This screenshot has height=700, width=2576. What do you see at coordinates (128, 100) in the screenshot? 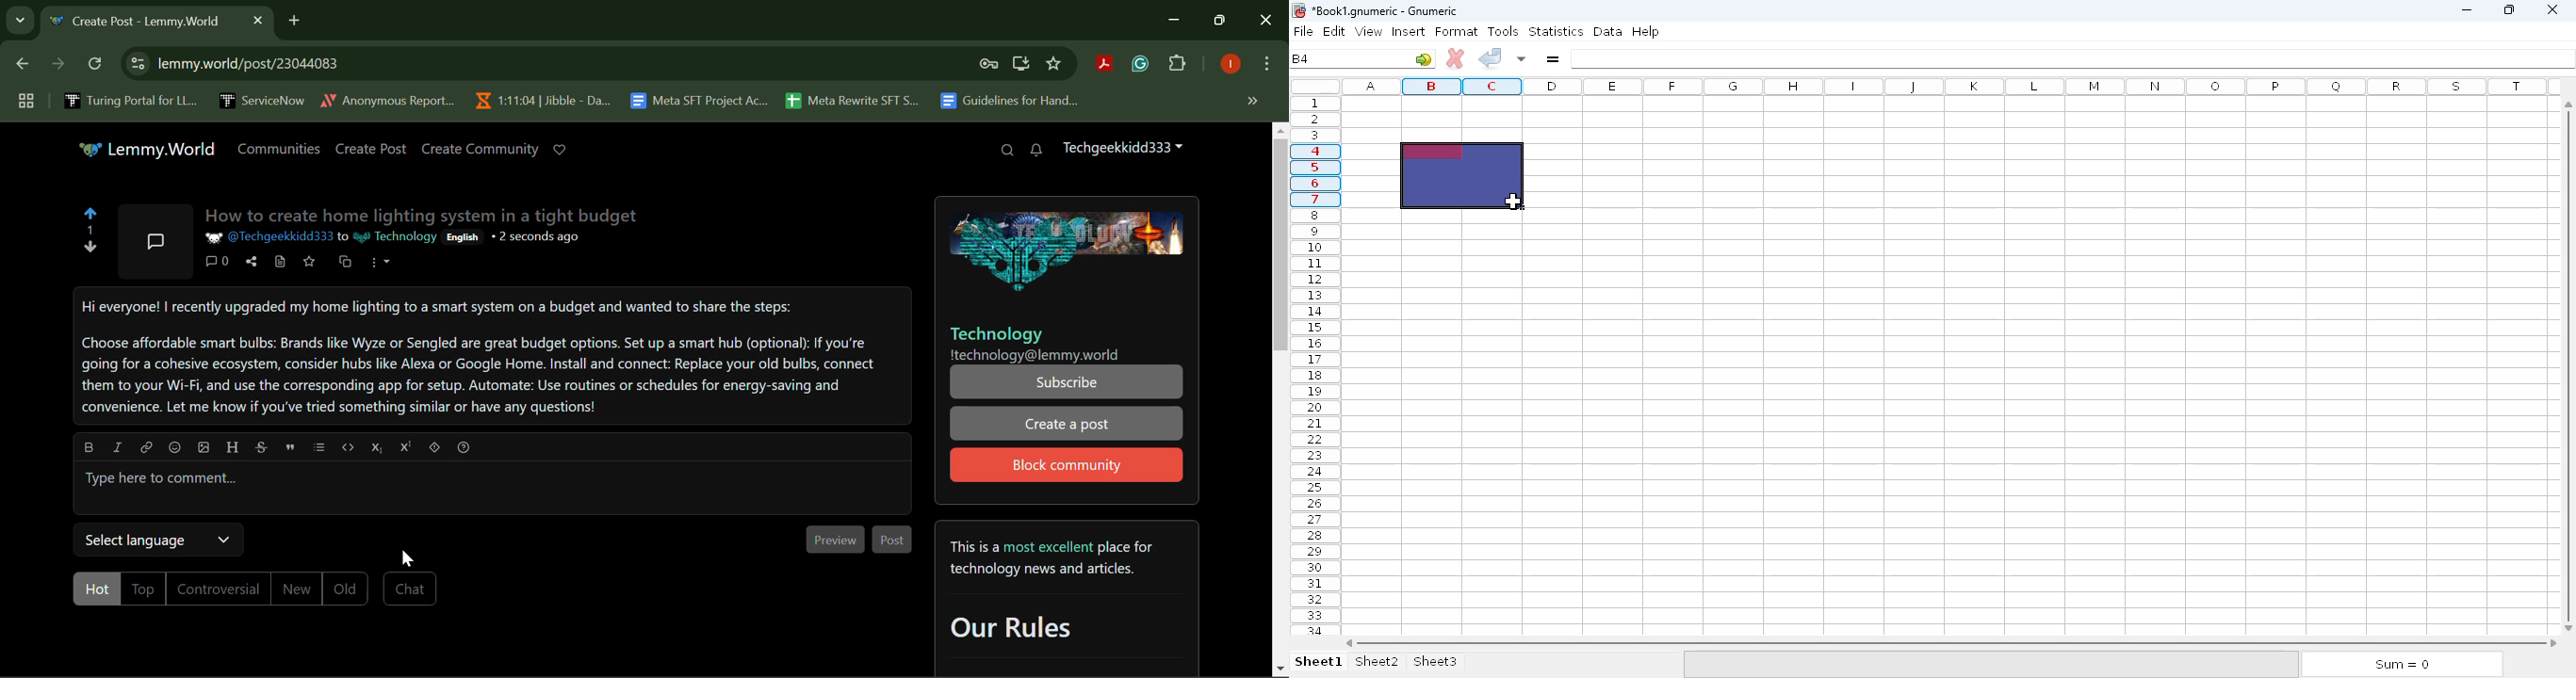
I see `Turing Portal for LLM` at bounding box center [128, 100].